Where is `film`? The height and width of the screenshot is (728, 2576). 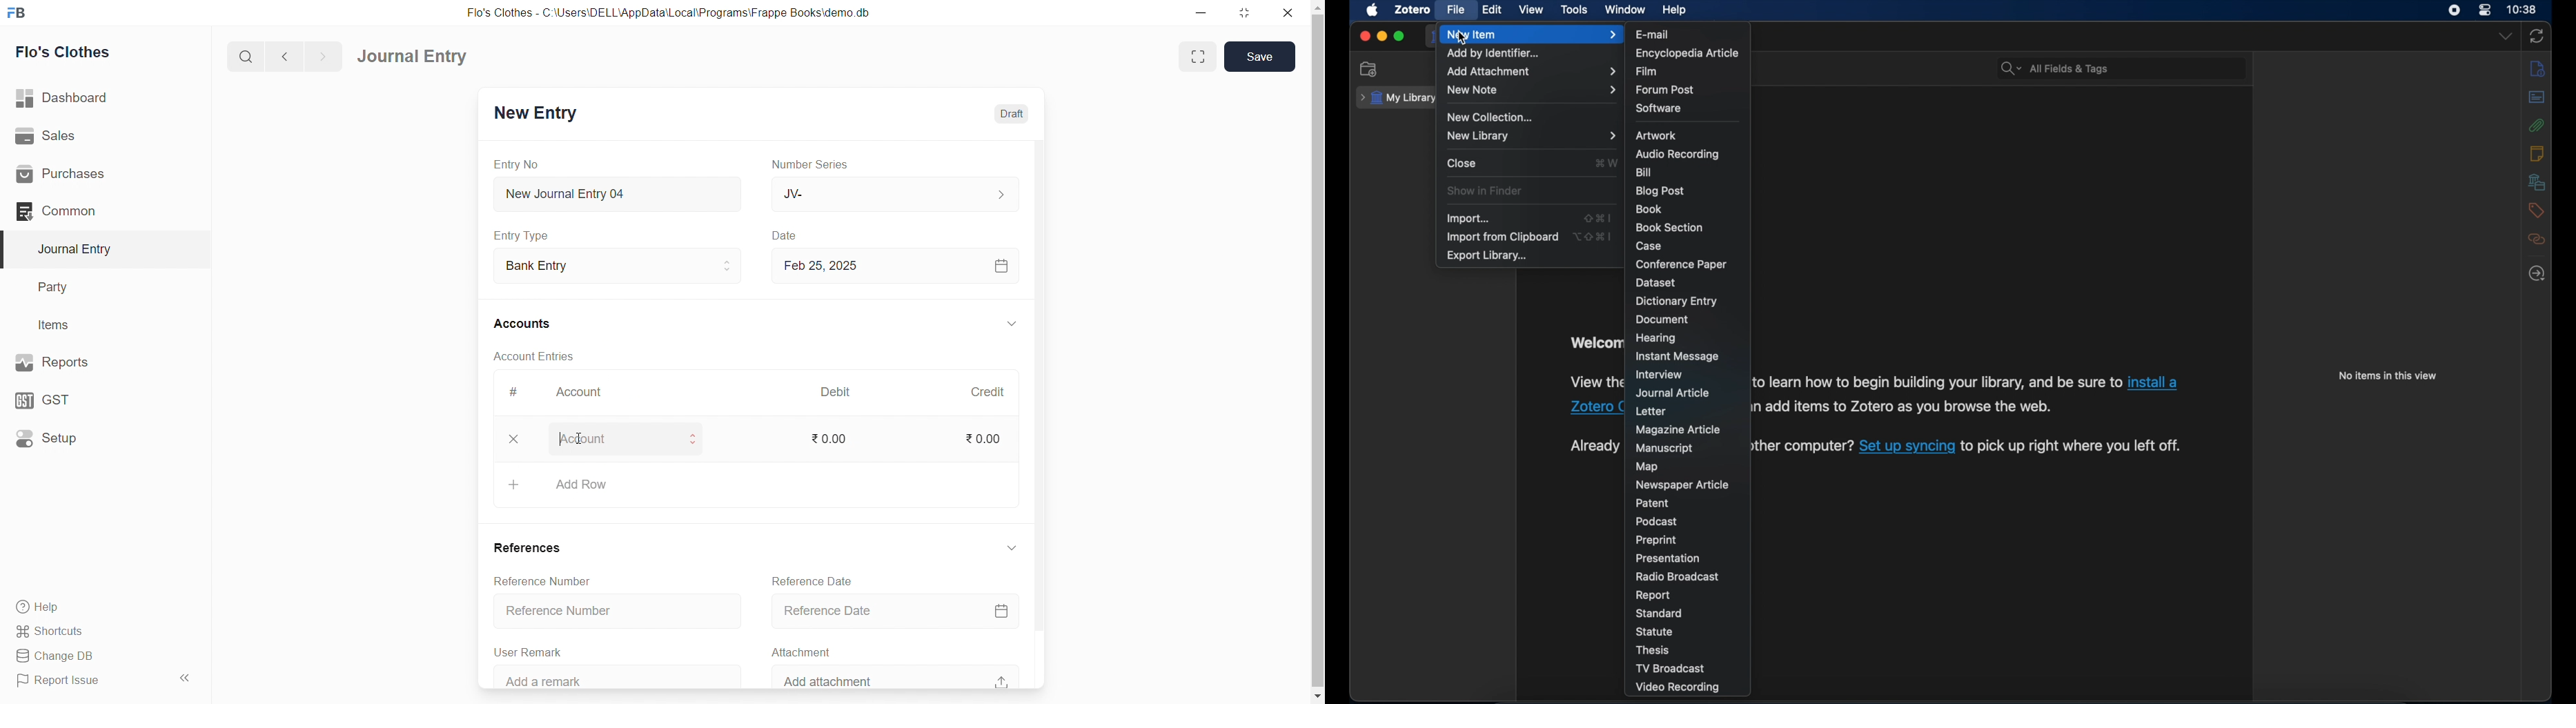 film is located at coordinates (1652, 72).